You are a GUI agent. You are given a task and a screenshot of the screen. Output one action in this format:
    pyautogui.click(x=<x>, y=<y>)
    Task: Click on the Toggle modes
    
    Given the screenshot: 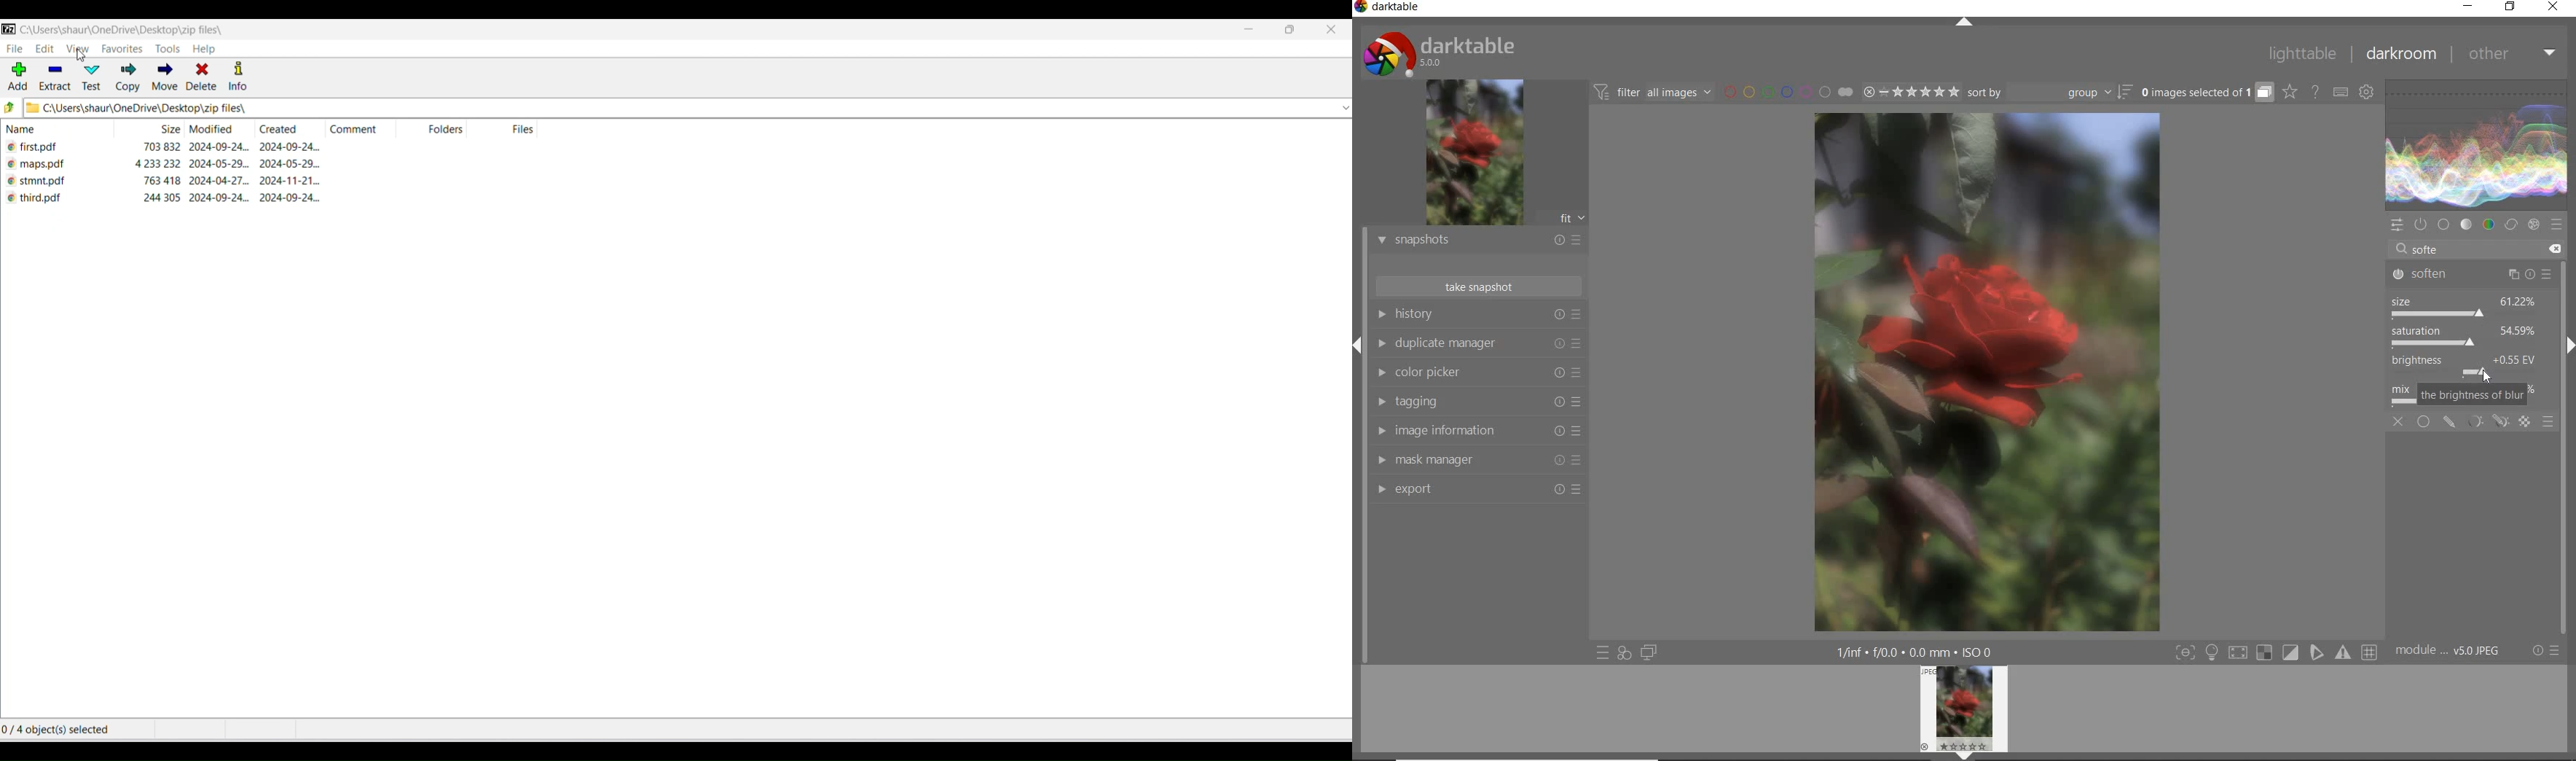 What is the action you would take?
    pyautogui.click(x=2274, y=652)
    